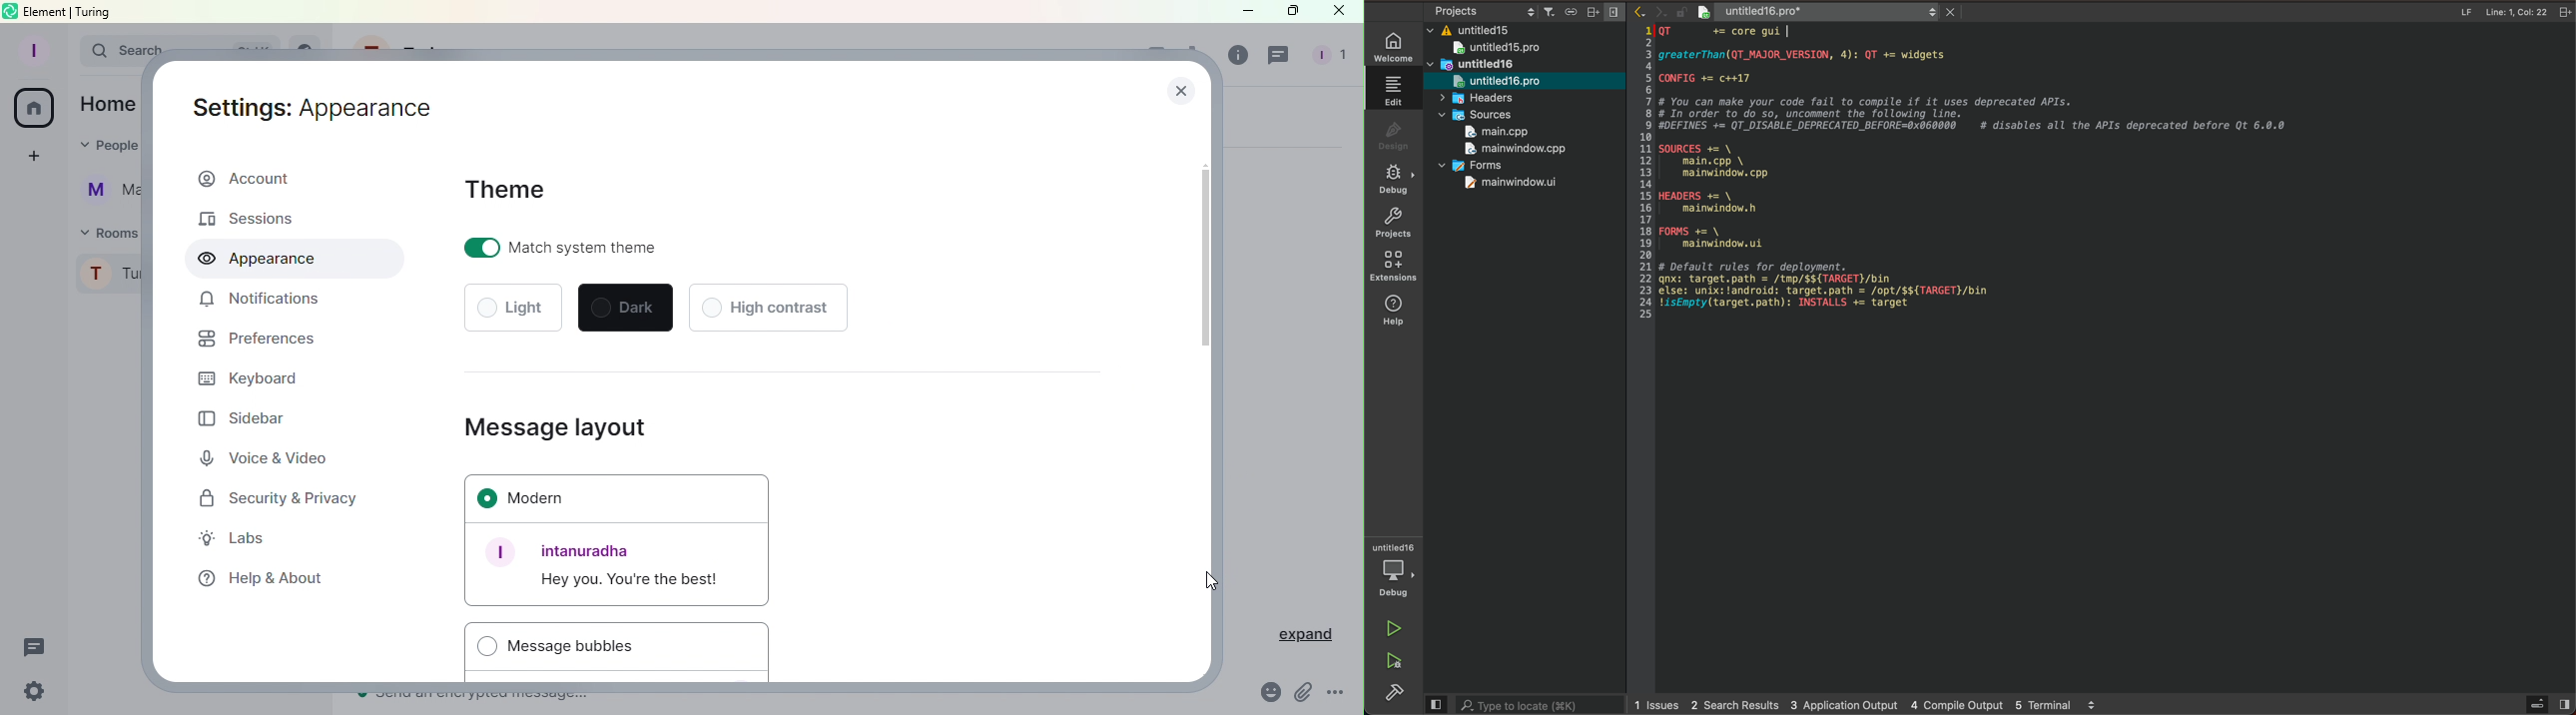 The image size is (2576, 728). I want to click on Modern, so click(618, 497).